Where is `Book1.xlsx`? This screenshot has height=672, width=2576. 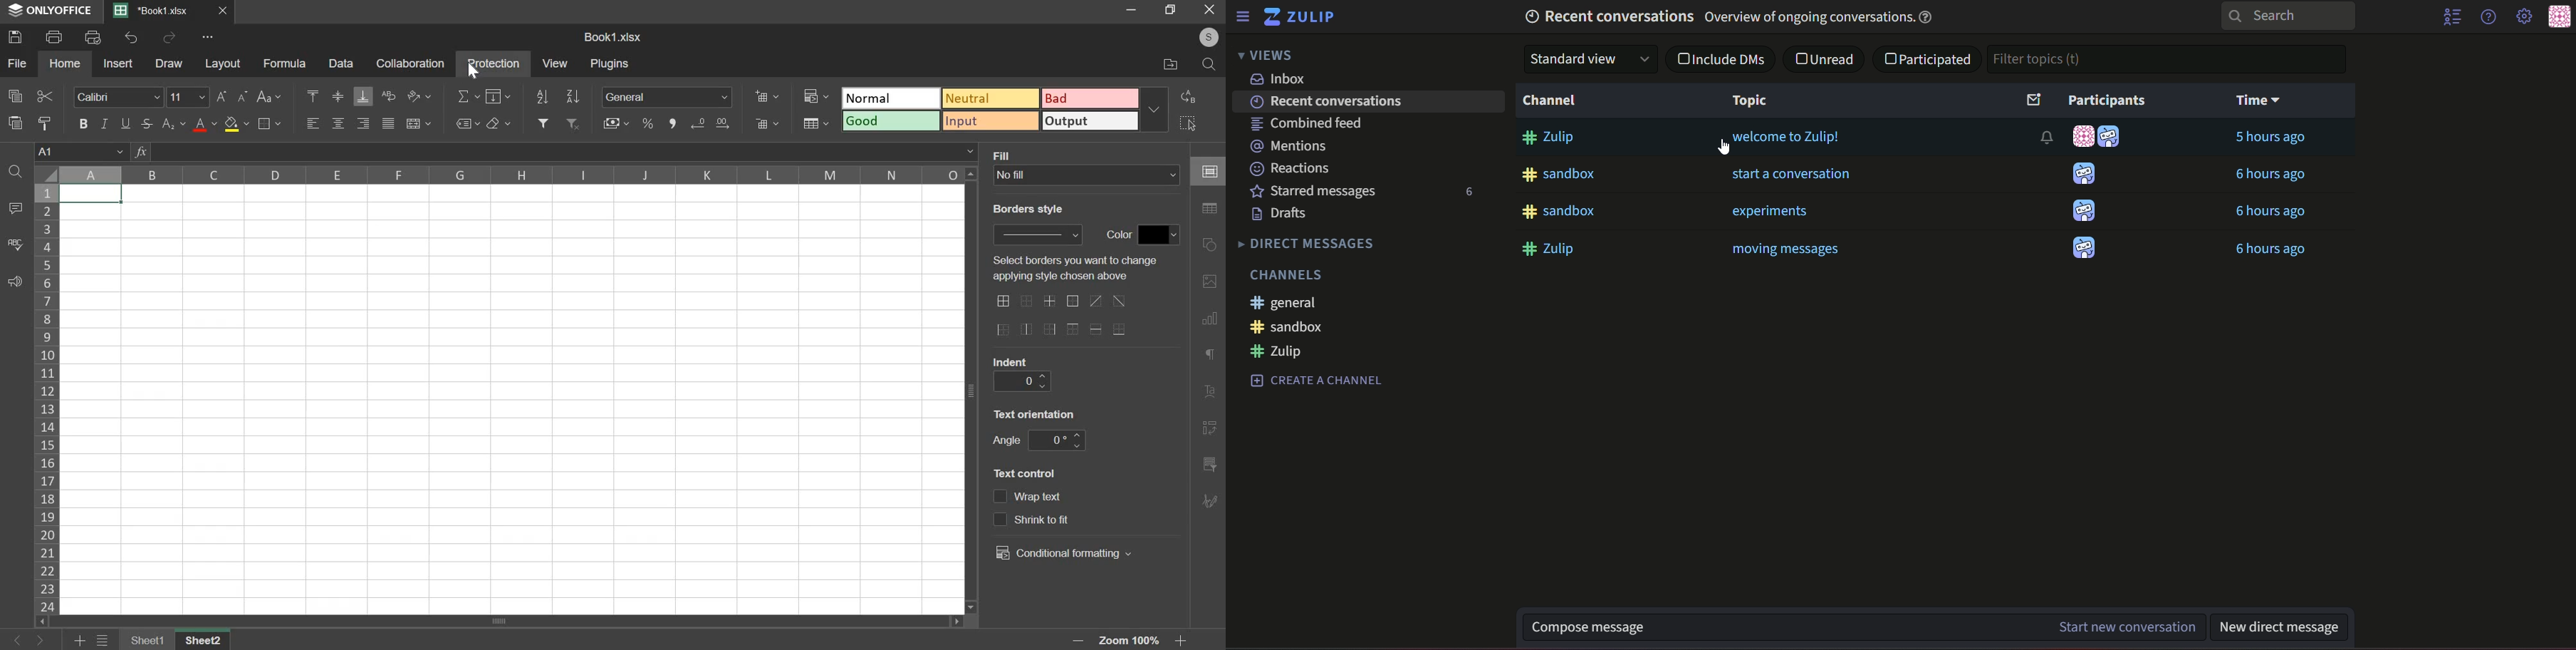
Book1.xlsx is located at coordinates (615, 38).